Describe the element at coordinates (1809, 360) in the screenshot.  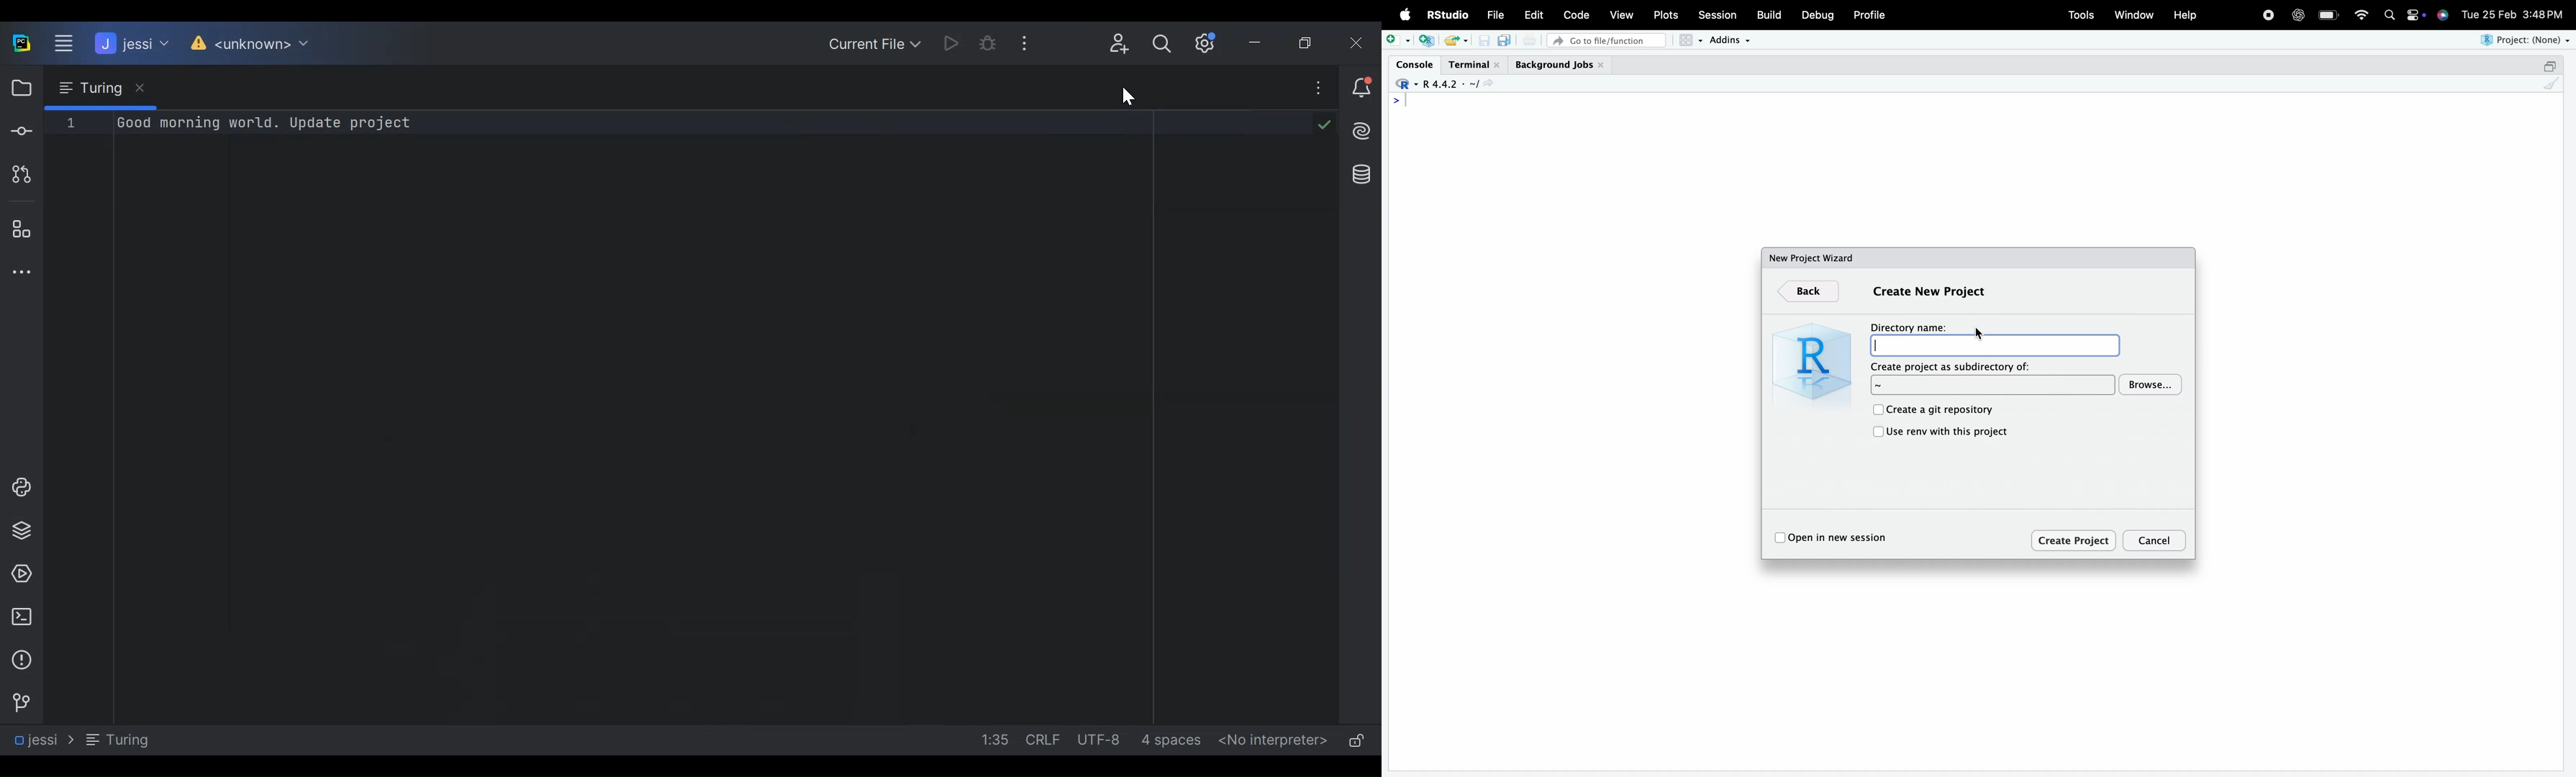
I see `R` at that location.